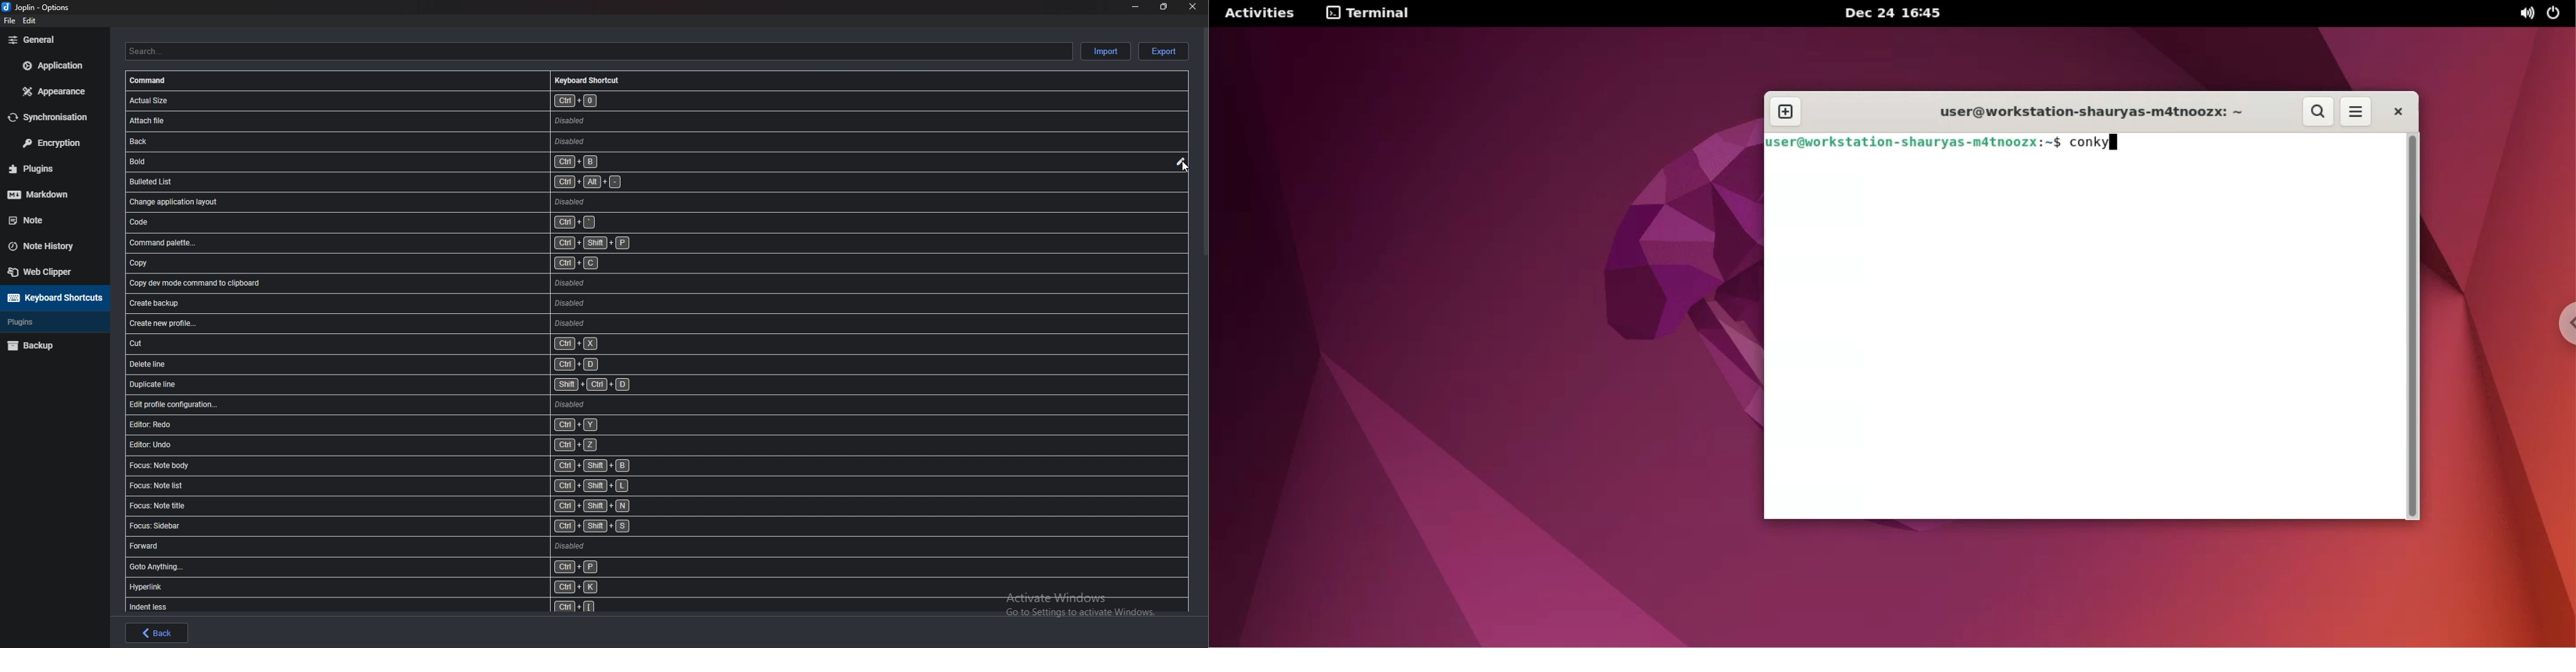 The height and width of the screenshot is (672, 2576). Describe the element at coordinates (46, 169) in the screenshot. I see `Plugins` at that location.